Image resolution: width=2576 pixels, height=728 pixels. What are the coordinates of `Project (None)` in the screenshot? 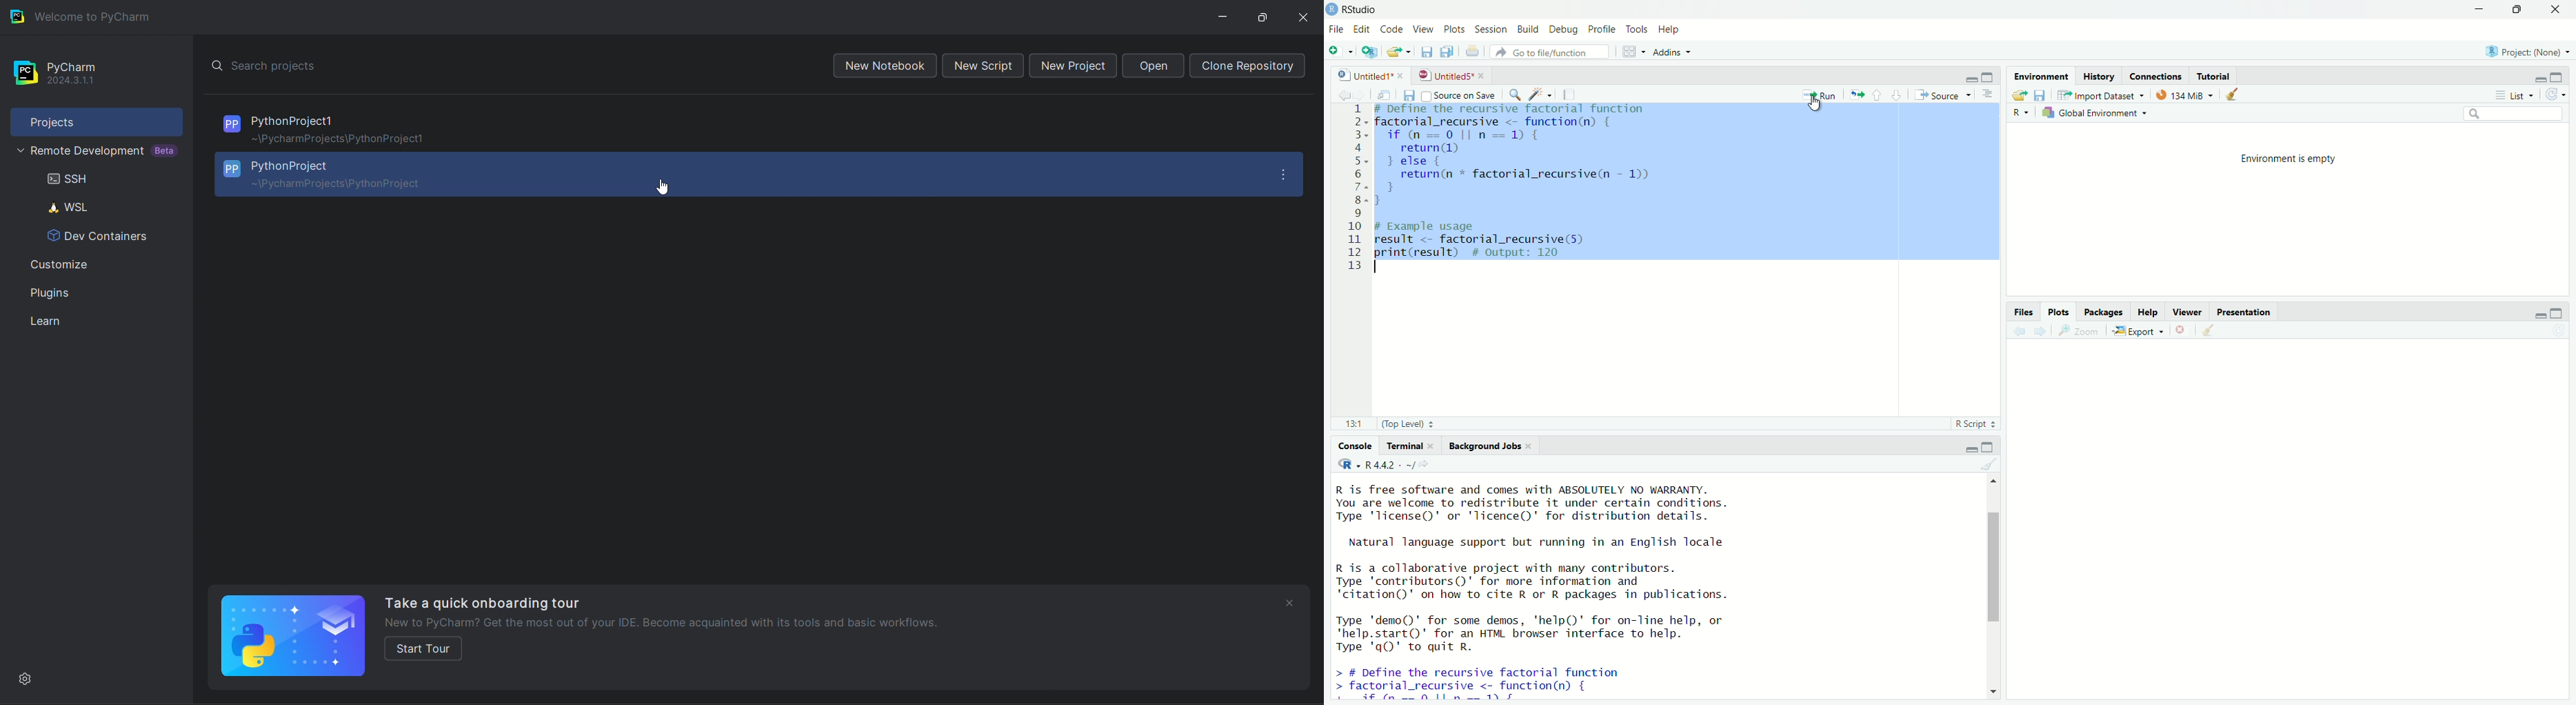 It's located at (2526, 53).